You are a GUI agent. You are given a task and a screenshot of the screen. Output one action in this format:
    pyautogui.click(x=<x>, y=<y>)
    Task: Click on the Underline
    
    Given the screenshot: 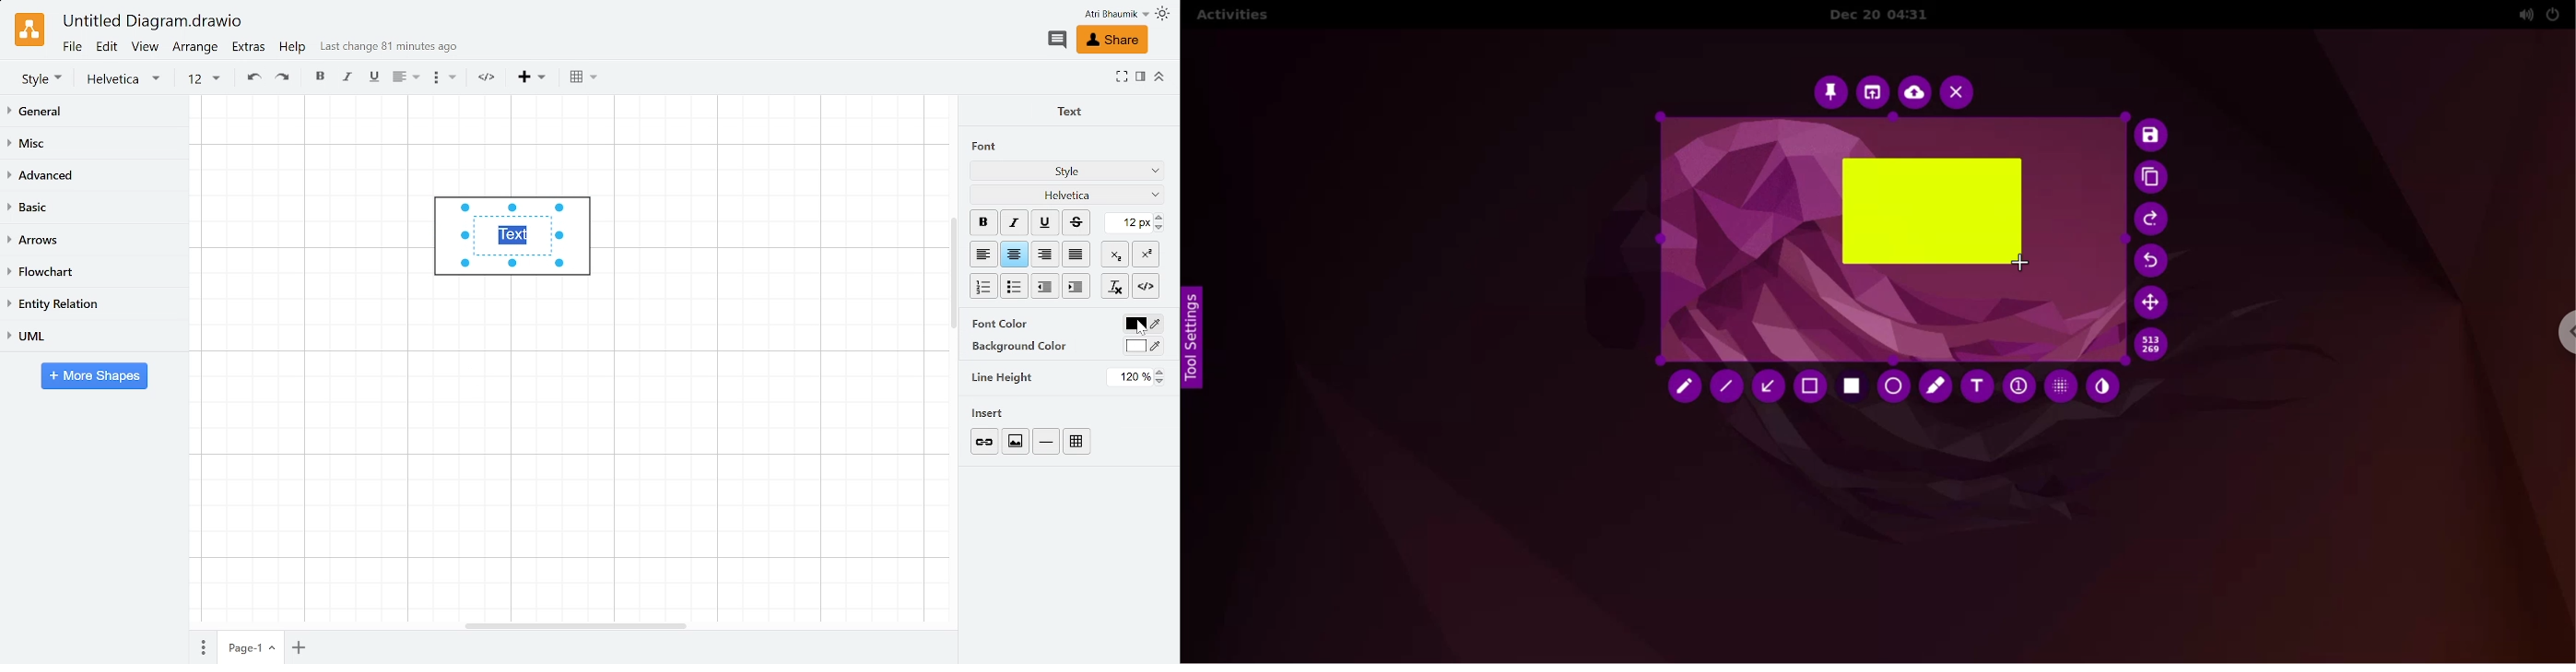 What is the action you would take?
    pyautogui.click(x=1046, y=223)
    